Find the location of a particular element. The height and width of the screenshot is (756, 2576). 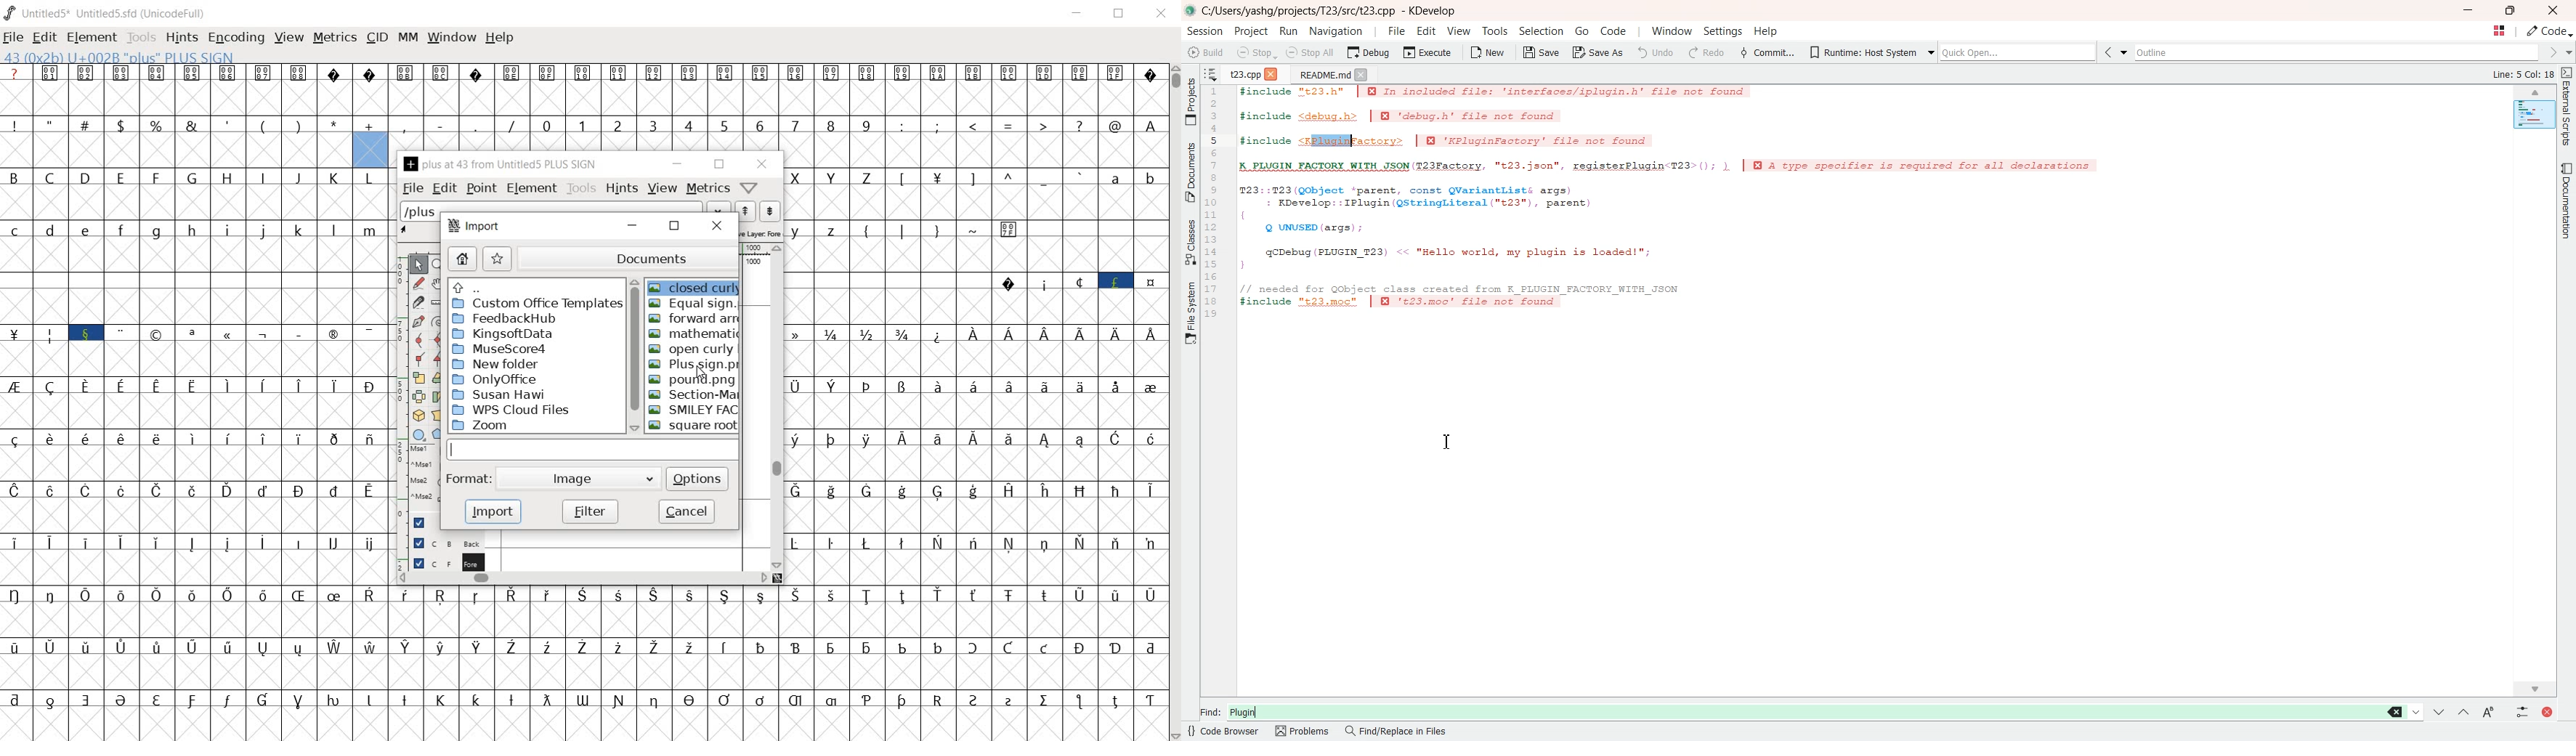

Settings is located at coordinates (1721, 32).